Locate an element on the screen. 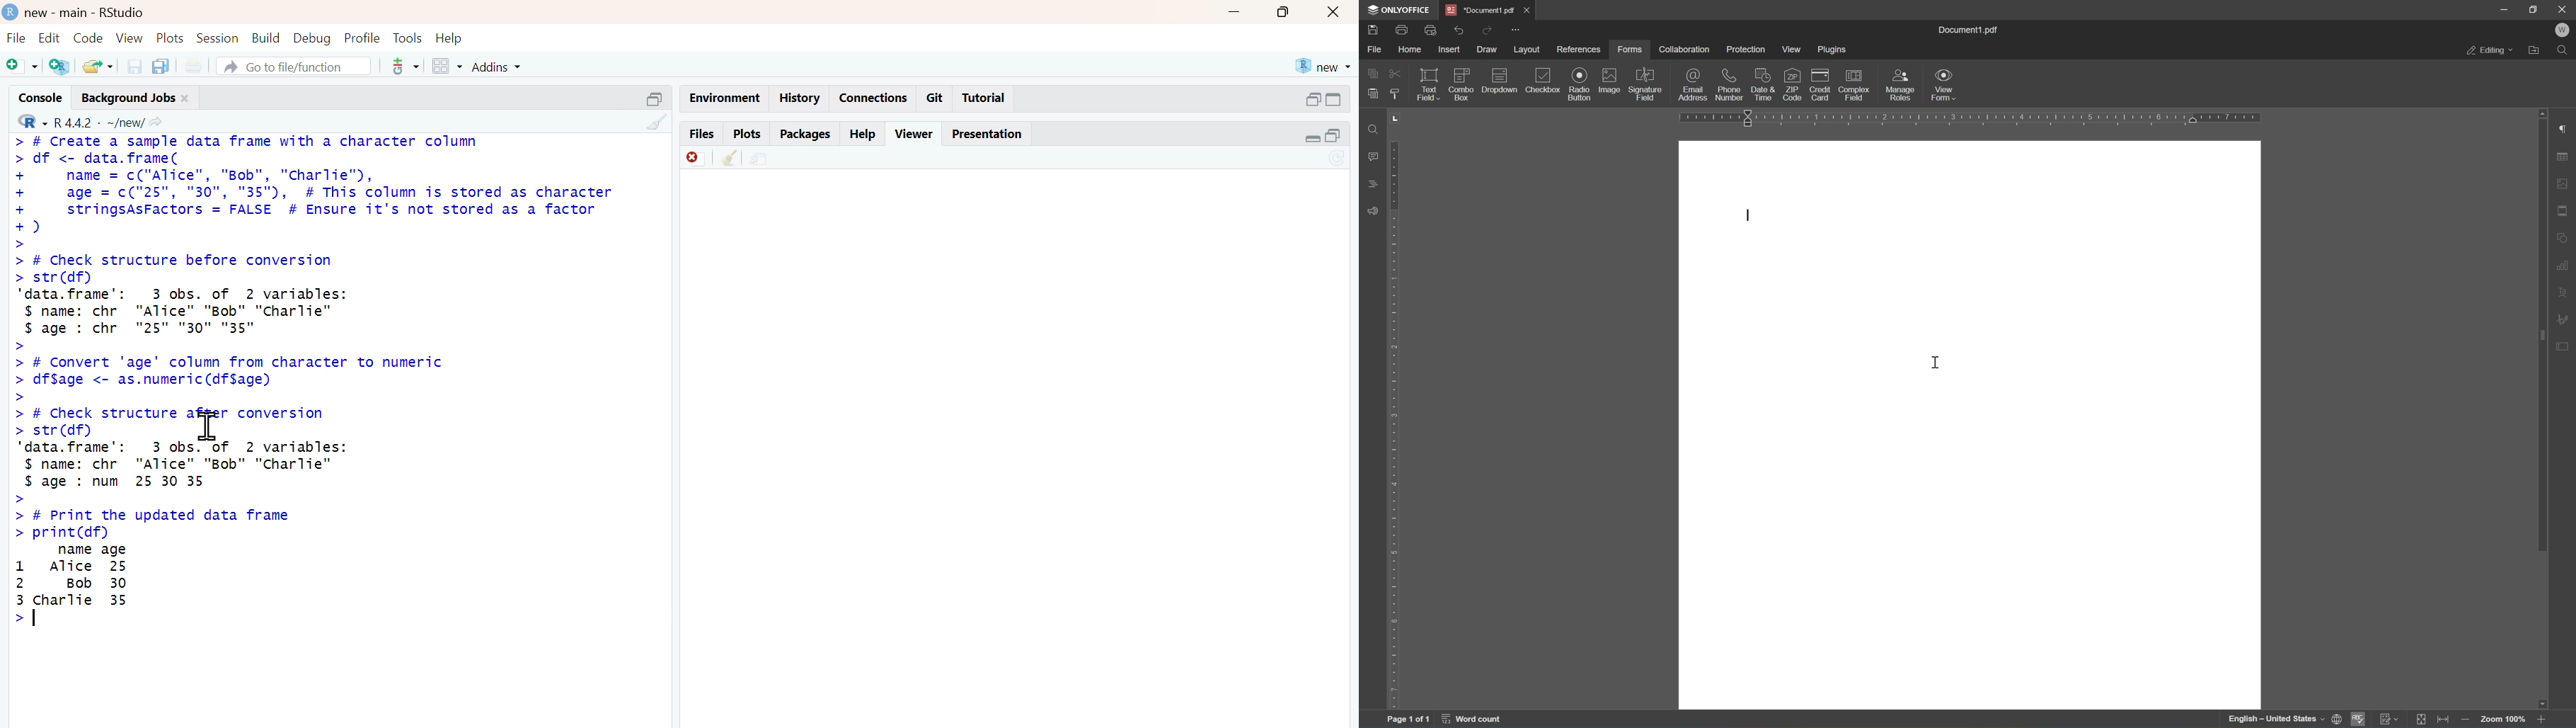 This screenshot has width=2576, height=728. table settings is located at coordinates (2564, 156).